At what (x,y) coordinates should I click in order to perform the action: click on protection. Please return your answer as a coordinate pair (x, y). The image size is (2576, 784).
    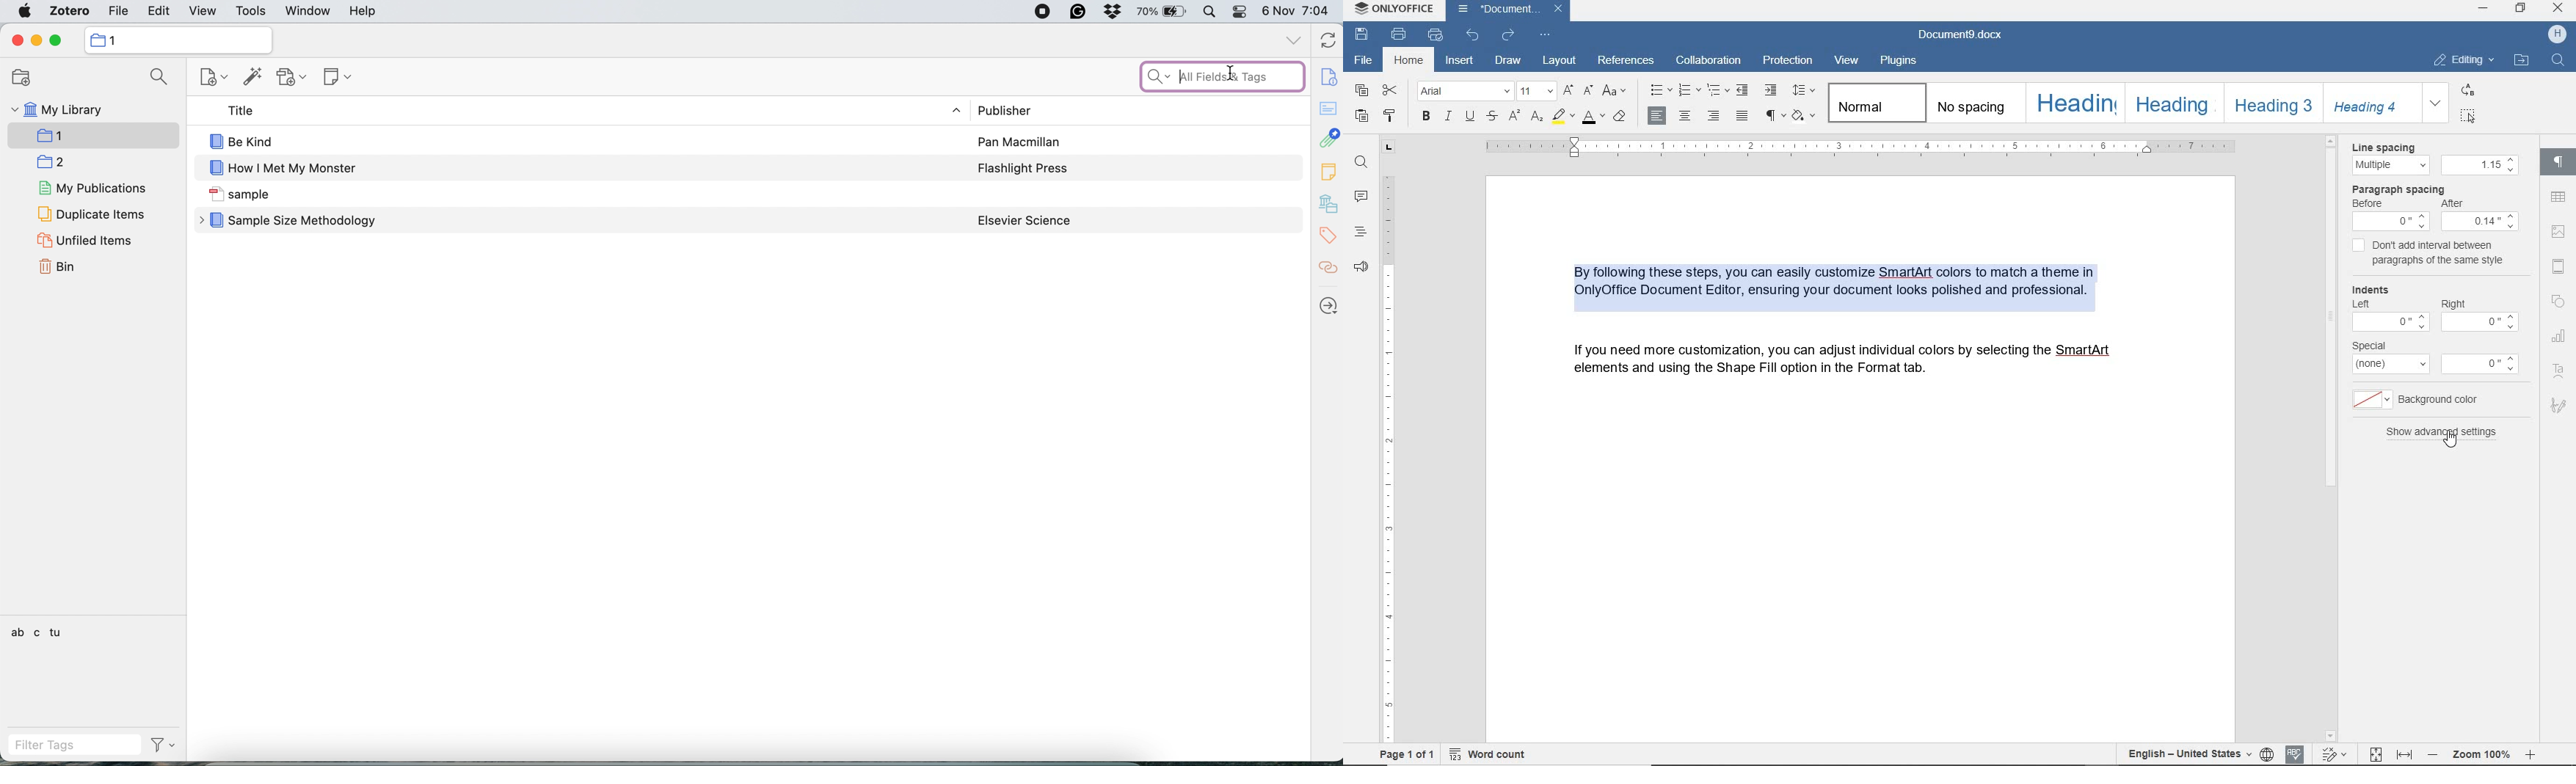
    Looking at the image, I should click on (1789, 62).